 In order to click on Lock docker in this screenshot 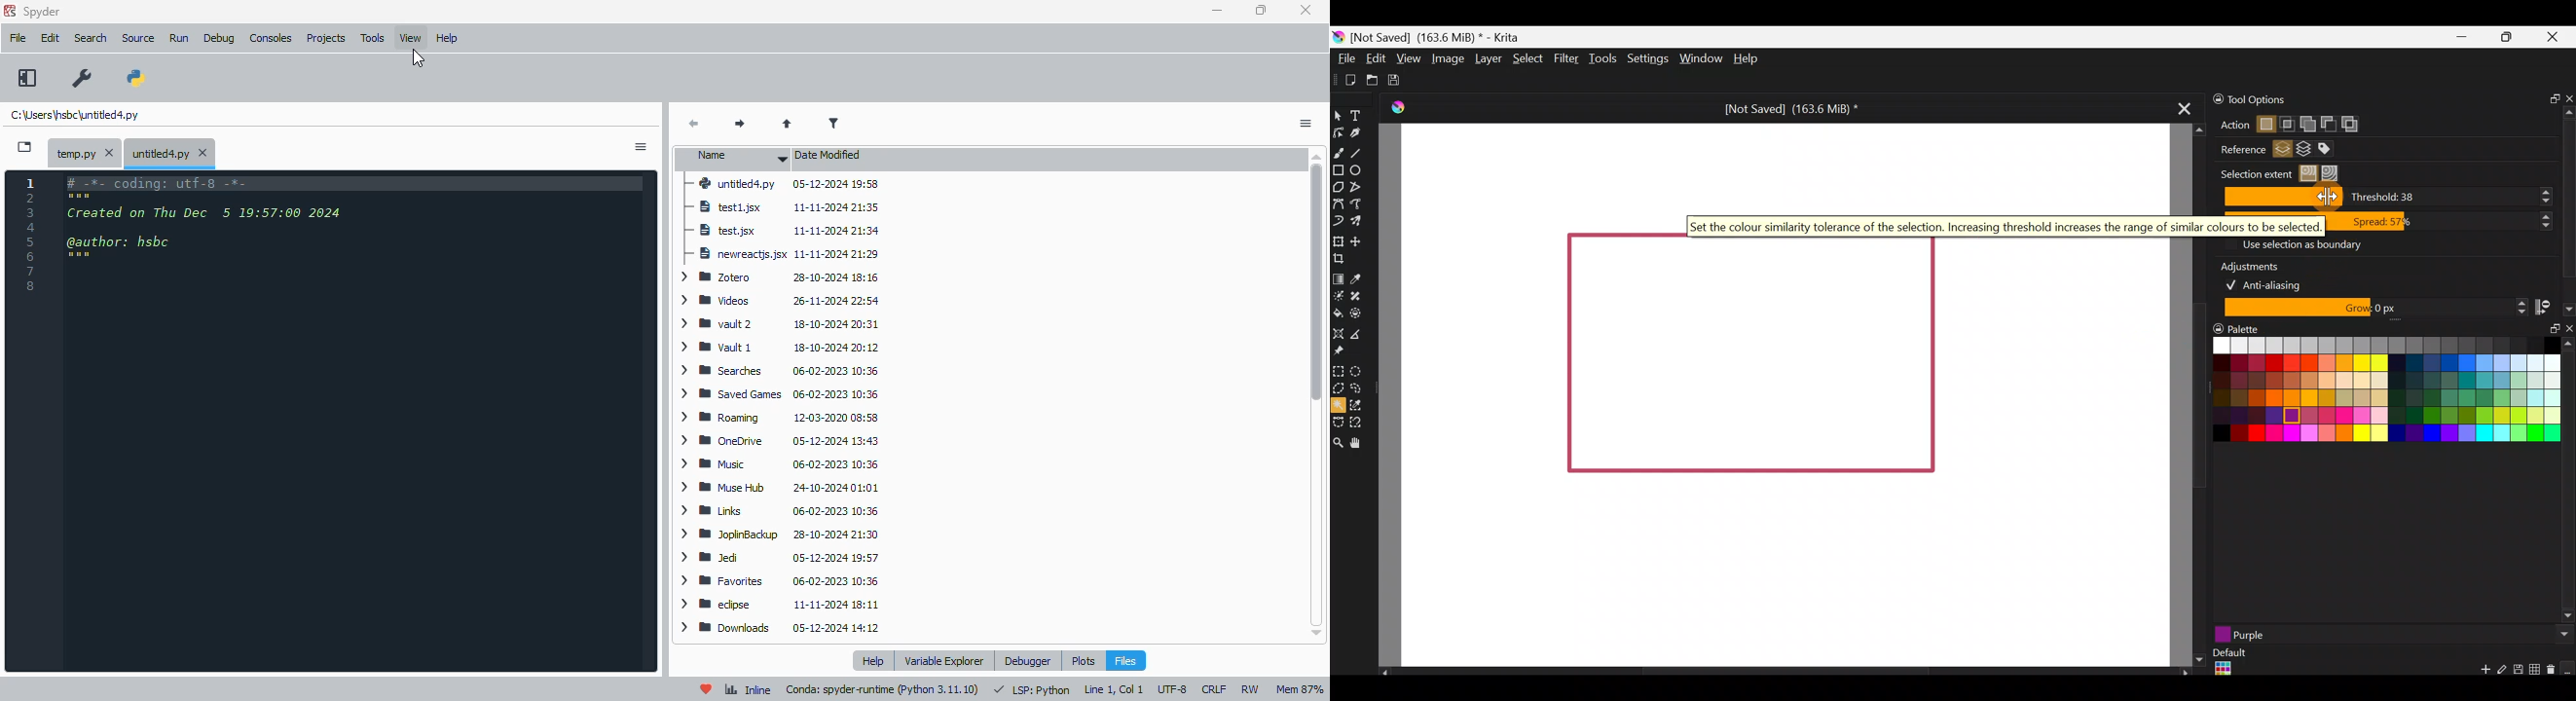, I will do `click(2211, 99)`.